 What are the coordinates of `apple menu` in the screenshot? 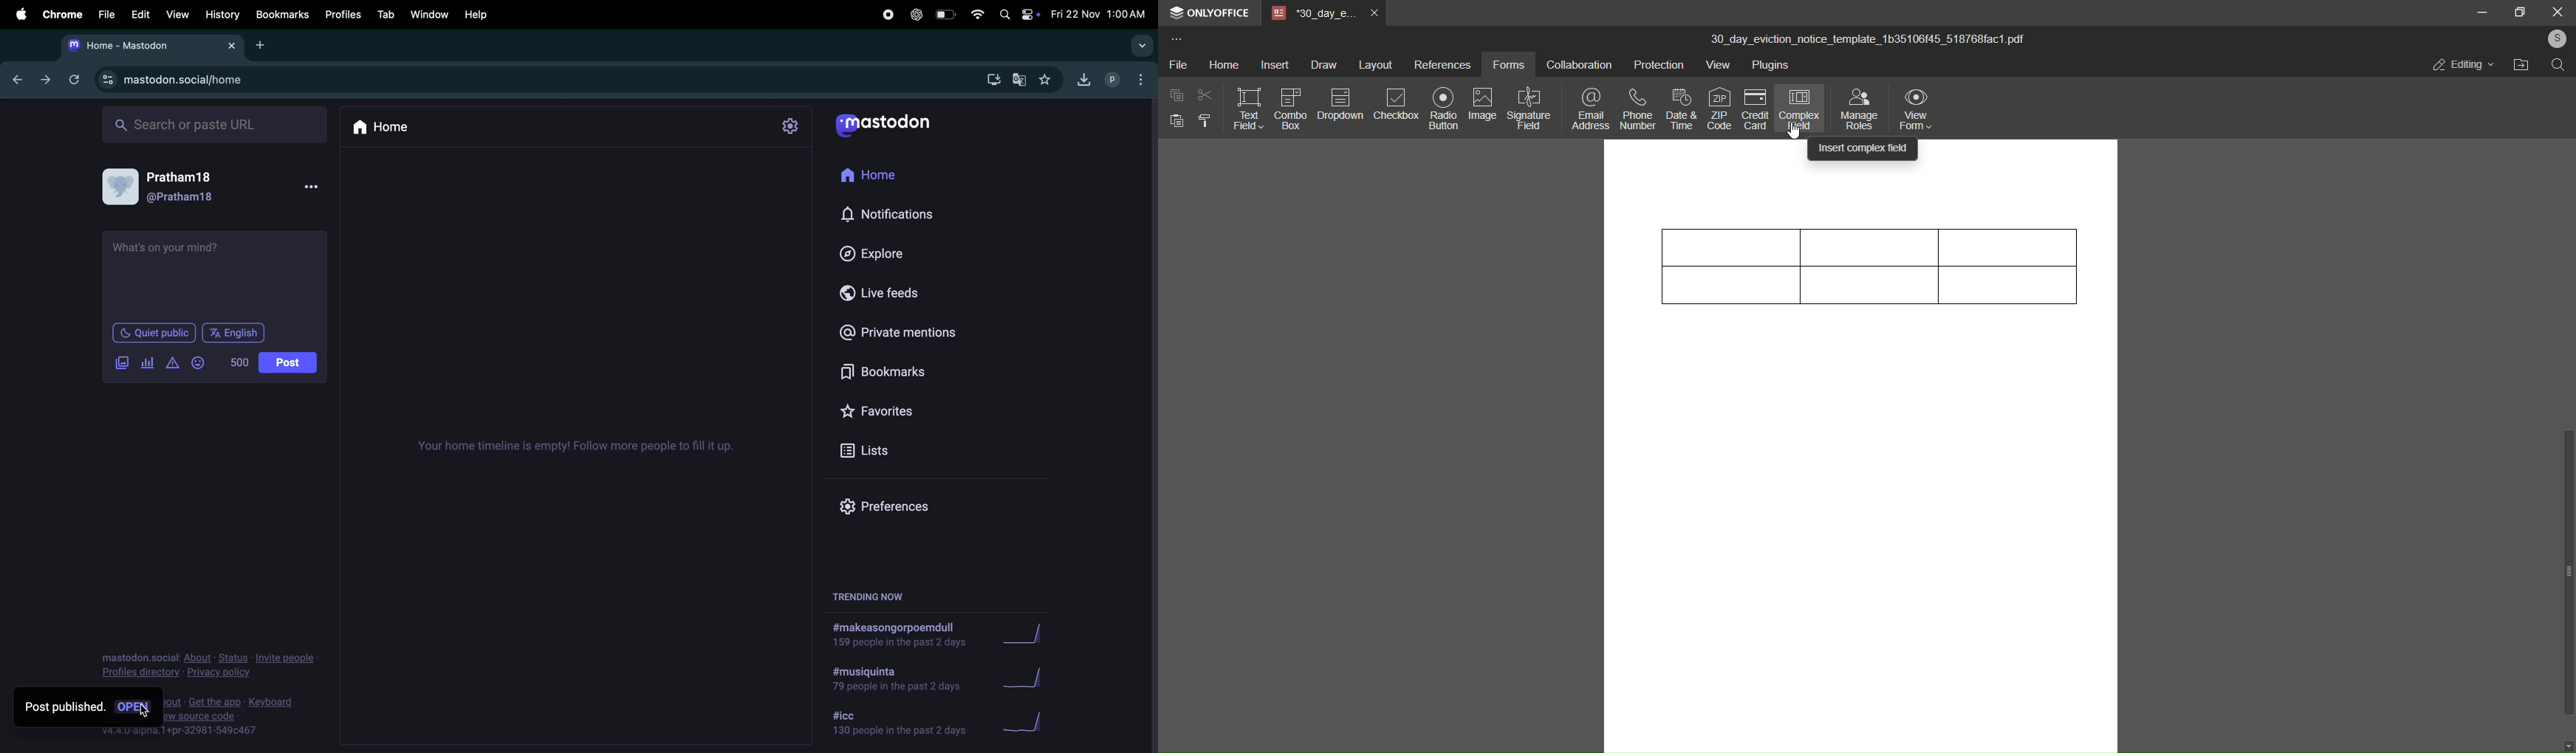 It's located at (20, 16).